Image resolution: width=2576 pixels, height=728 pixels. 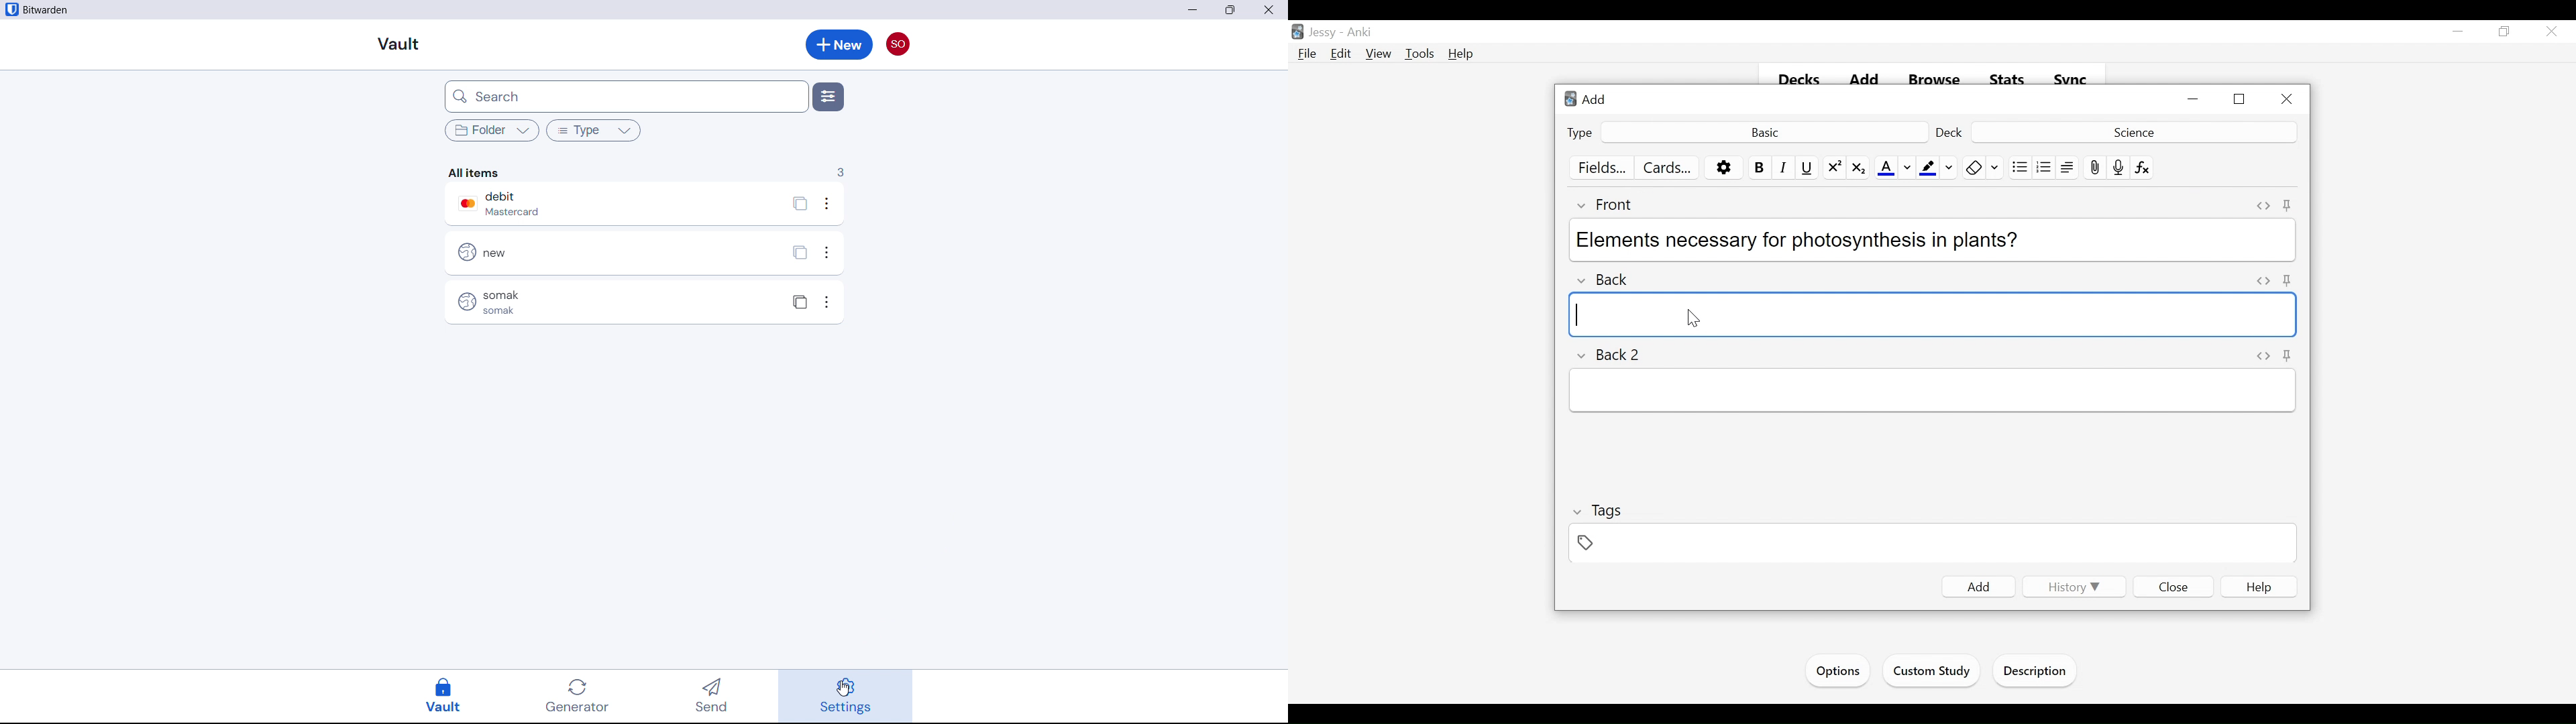 What do you see at coordinates (1599, 511) in the screenshot?
I see `Tags` at bounding box center [1599, 511].